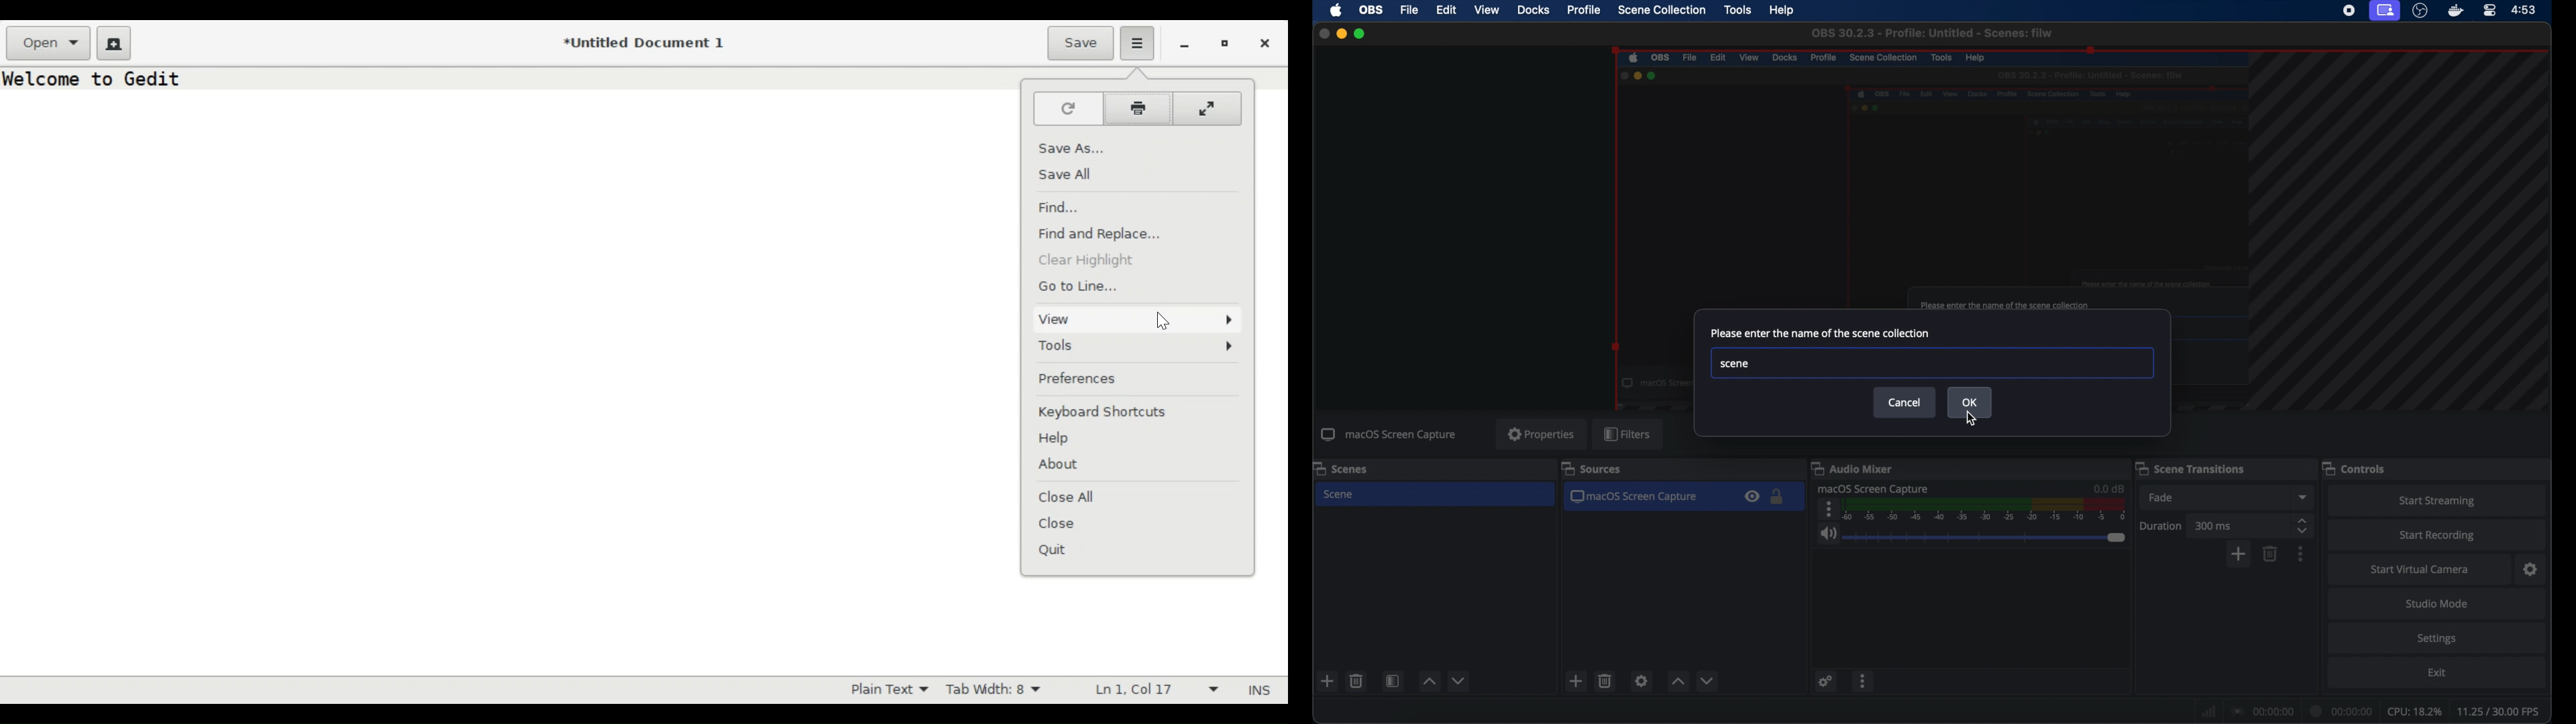  I want to click on slider, so click(1984, 538).